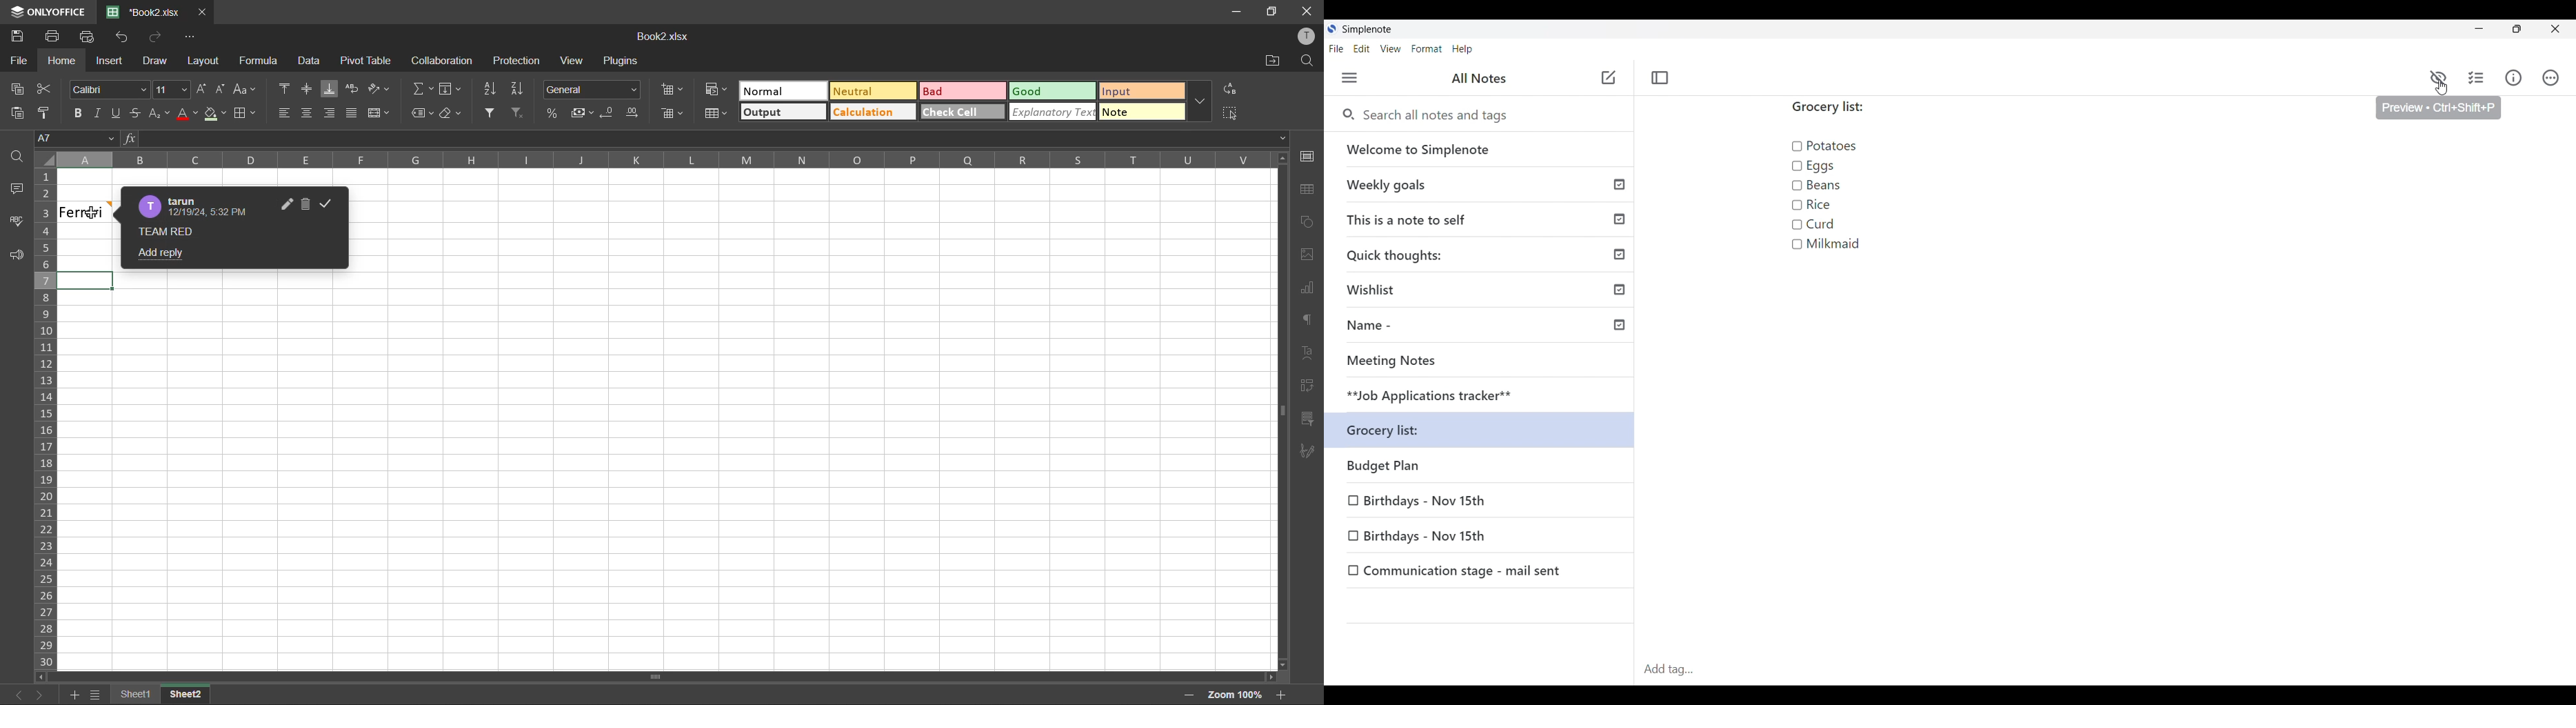 The image size is (2576, 728). I want to click on wrap text, so click(353, 89).